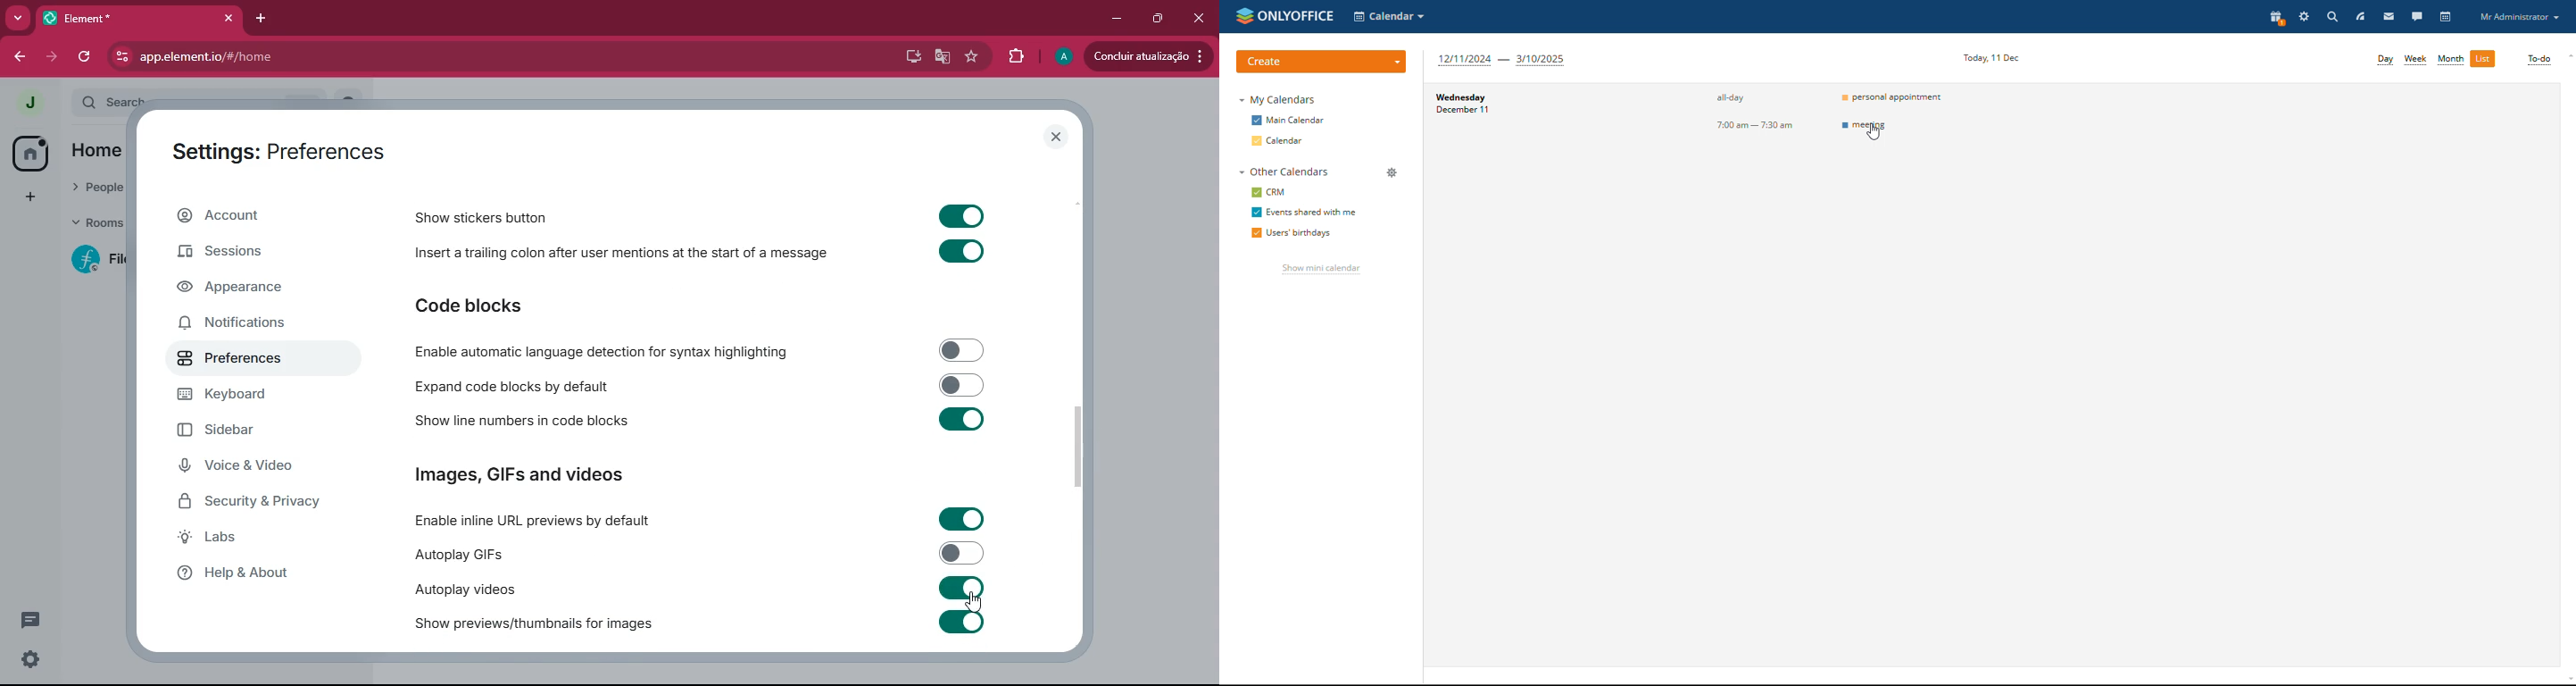 This screenshot has width=2576, height=700. Describe the element at coordinates (2539, 60) in the screenshot. I see `to-do` at that location.